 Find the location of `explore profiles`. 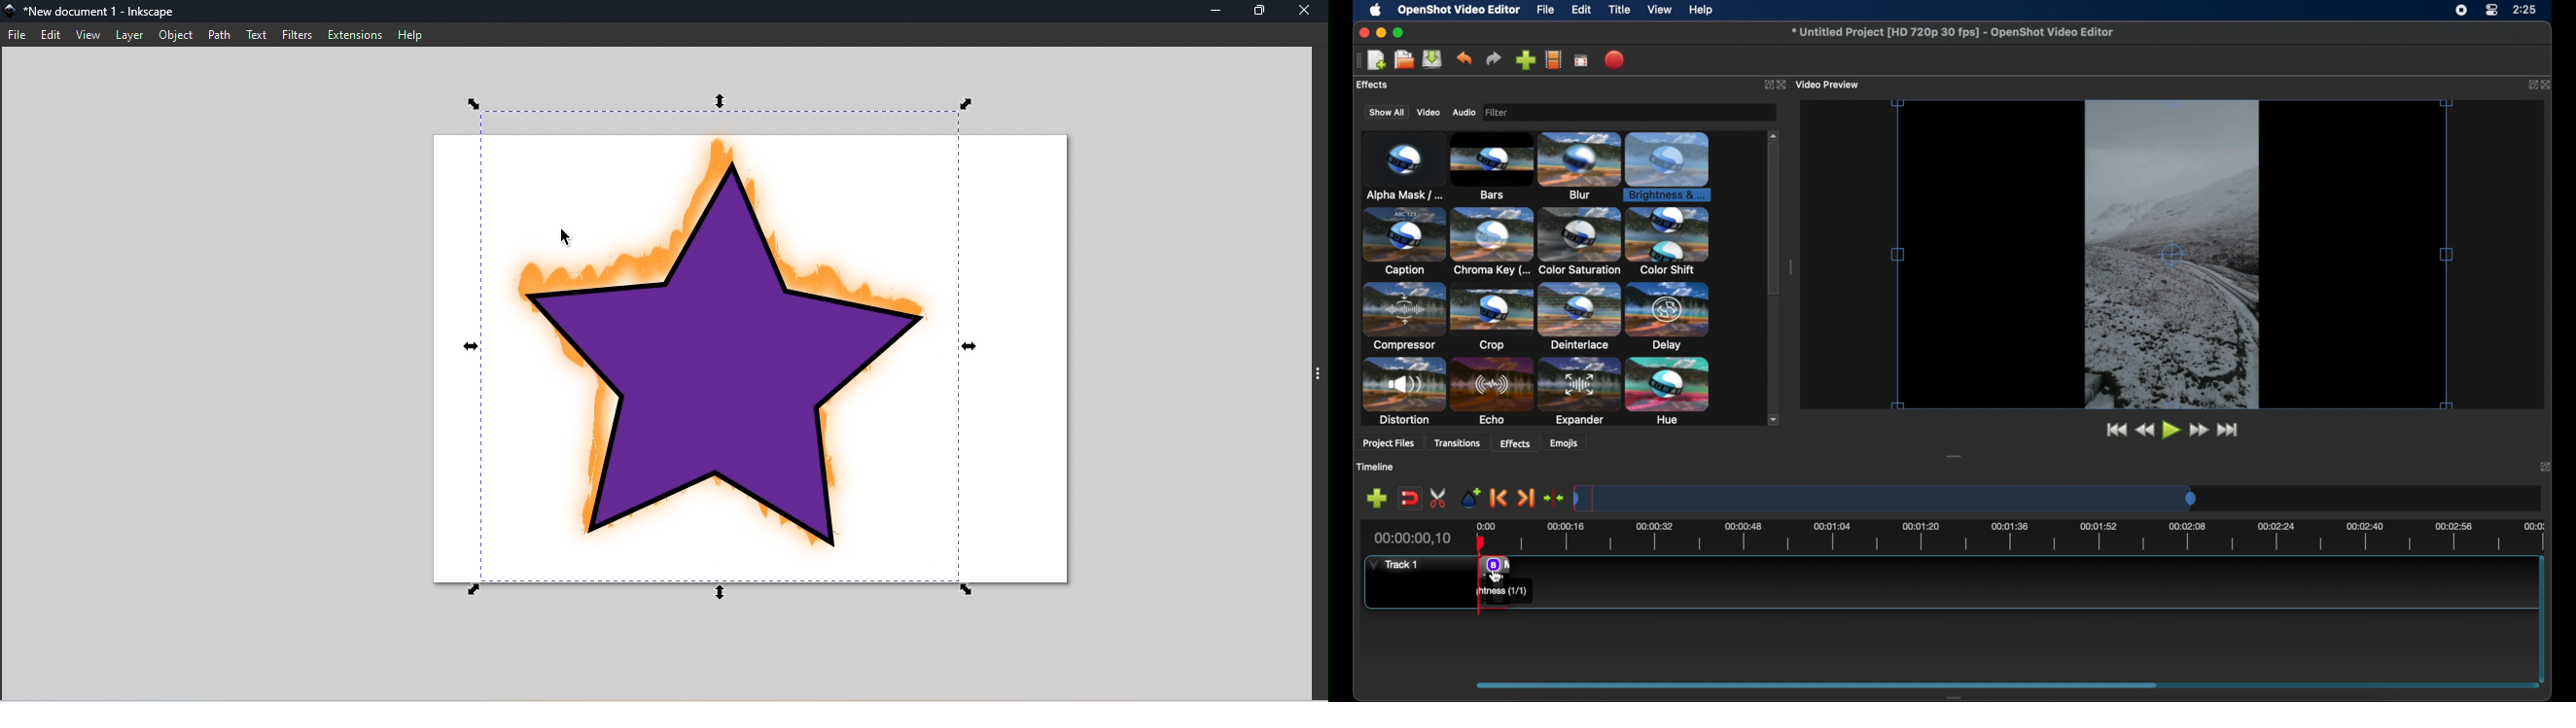

explore profiles is located at coordinates (1555, 60).